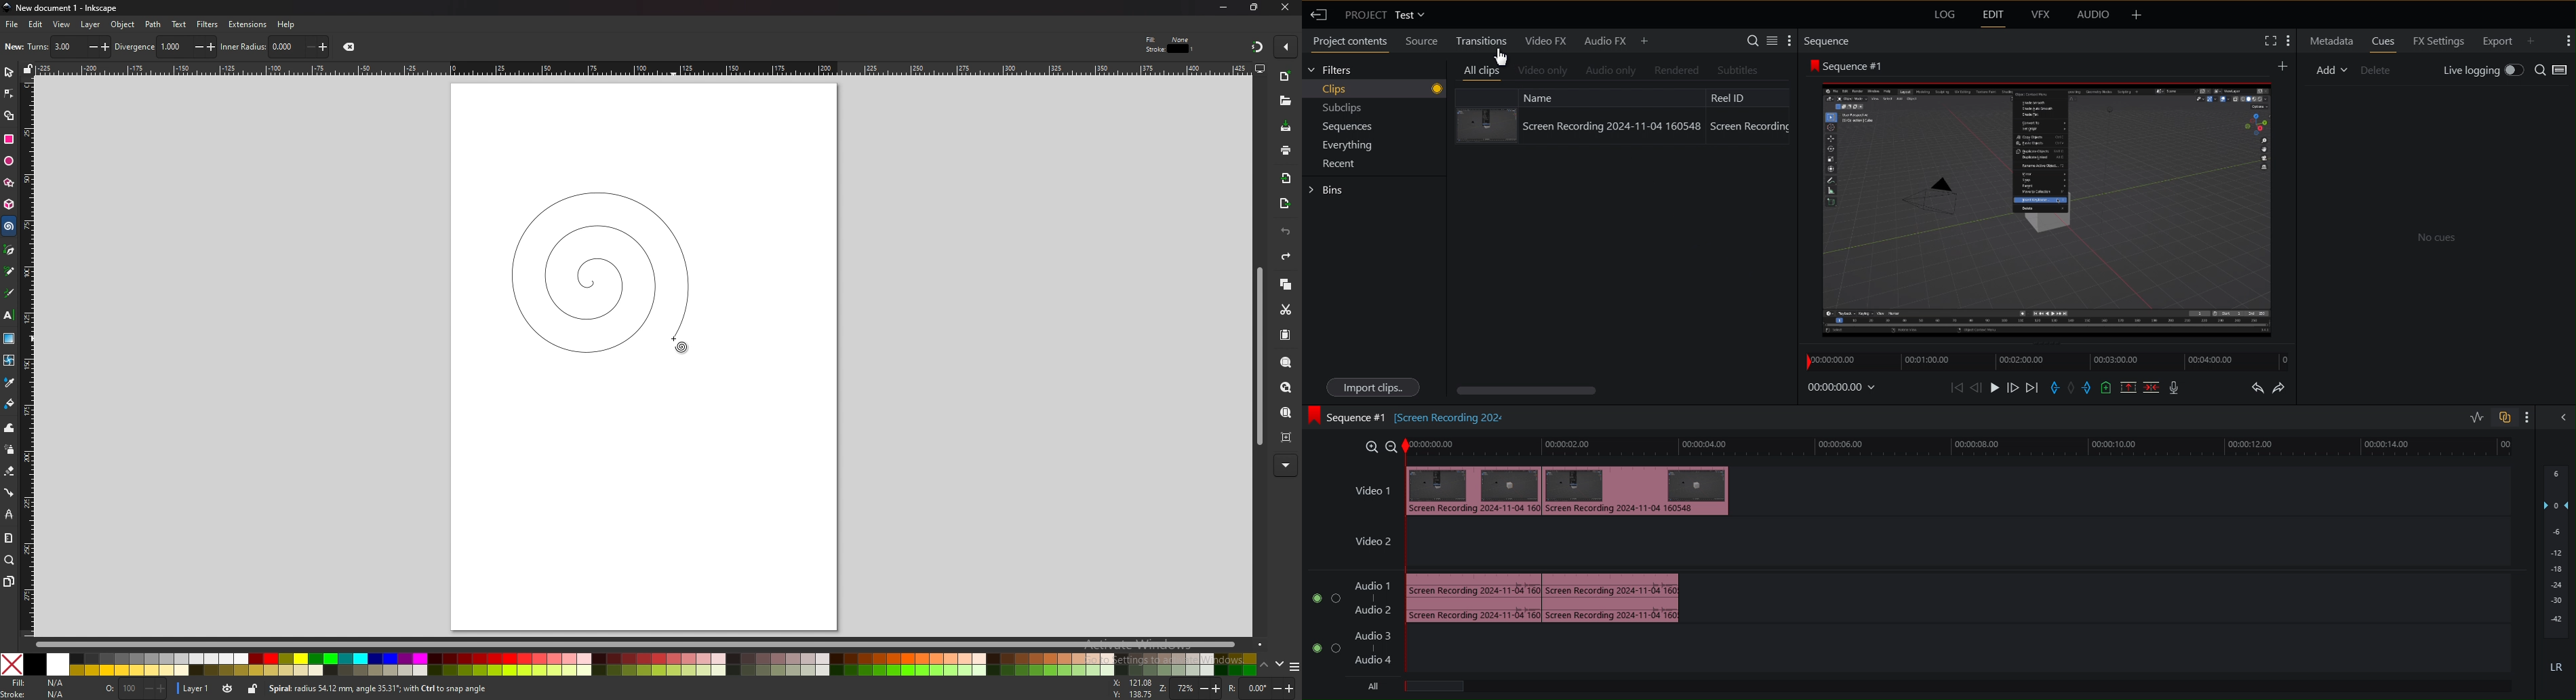 Image resolution: width=2576 pixels, height=700 pixels. What do you see at coordinates (2568, 42) in the screenshot?
I see `More` at bounding box center [2568, 42].